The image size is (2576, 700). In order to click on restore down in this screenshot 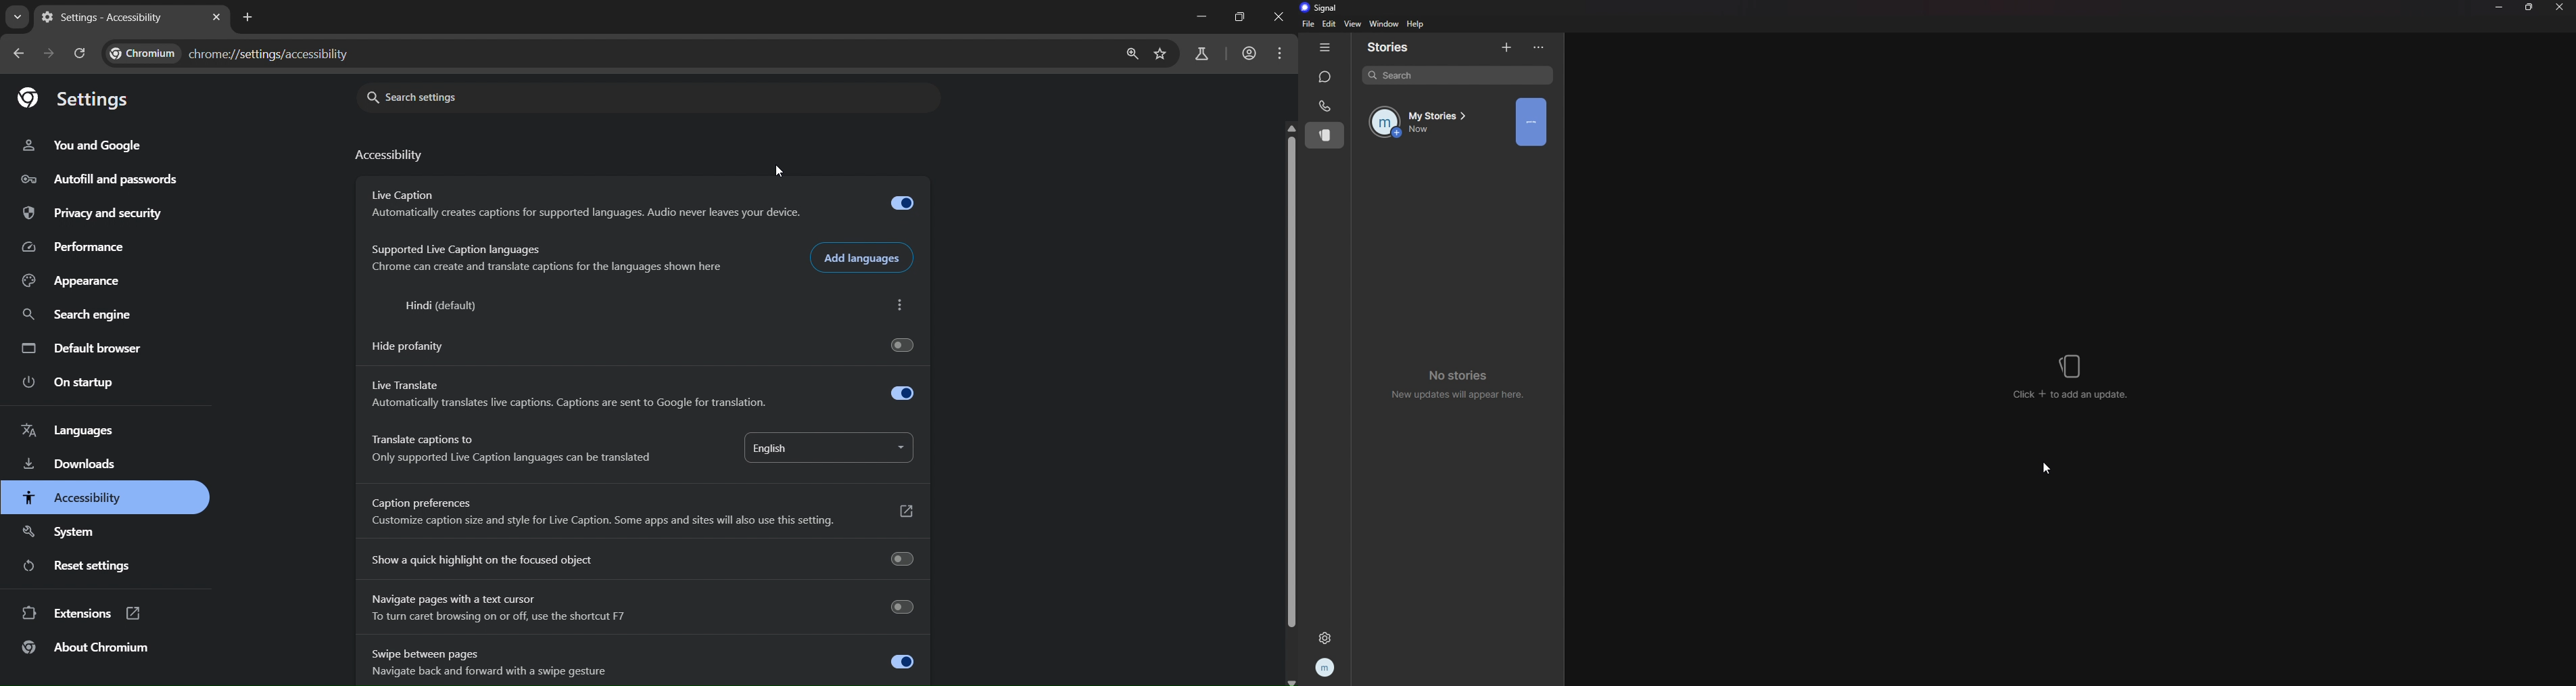, I will do `click(1242, 16)`.